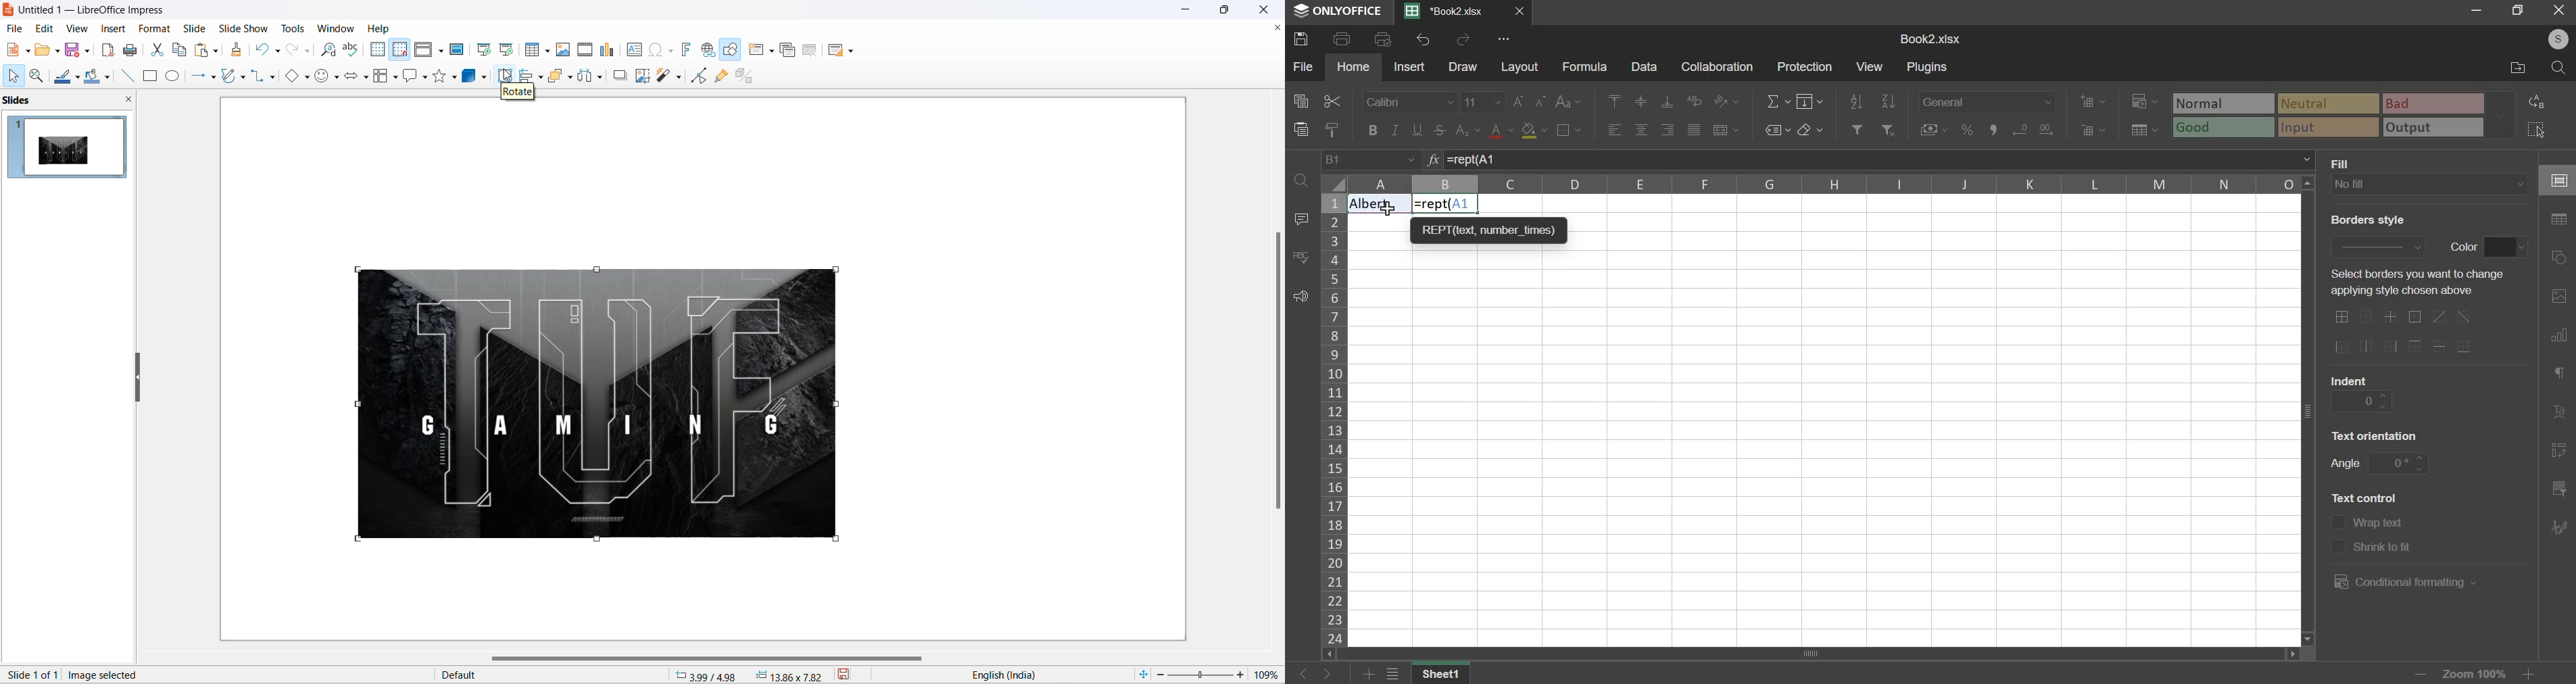 This screenshot has height=700, width=2576. What do you see at coordinates (2380, 437) in the screenshot?
I see `text` at bounding box center [2380, 437].